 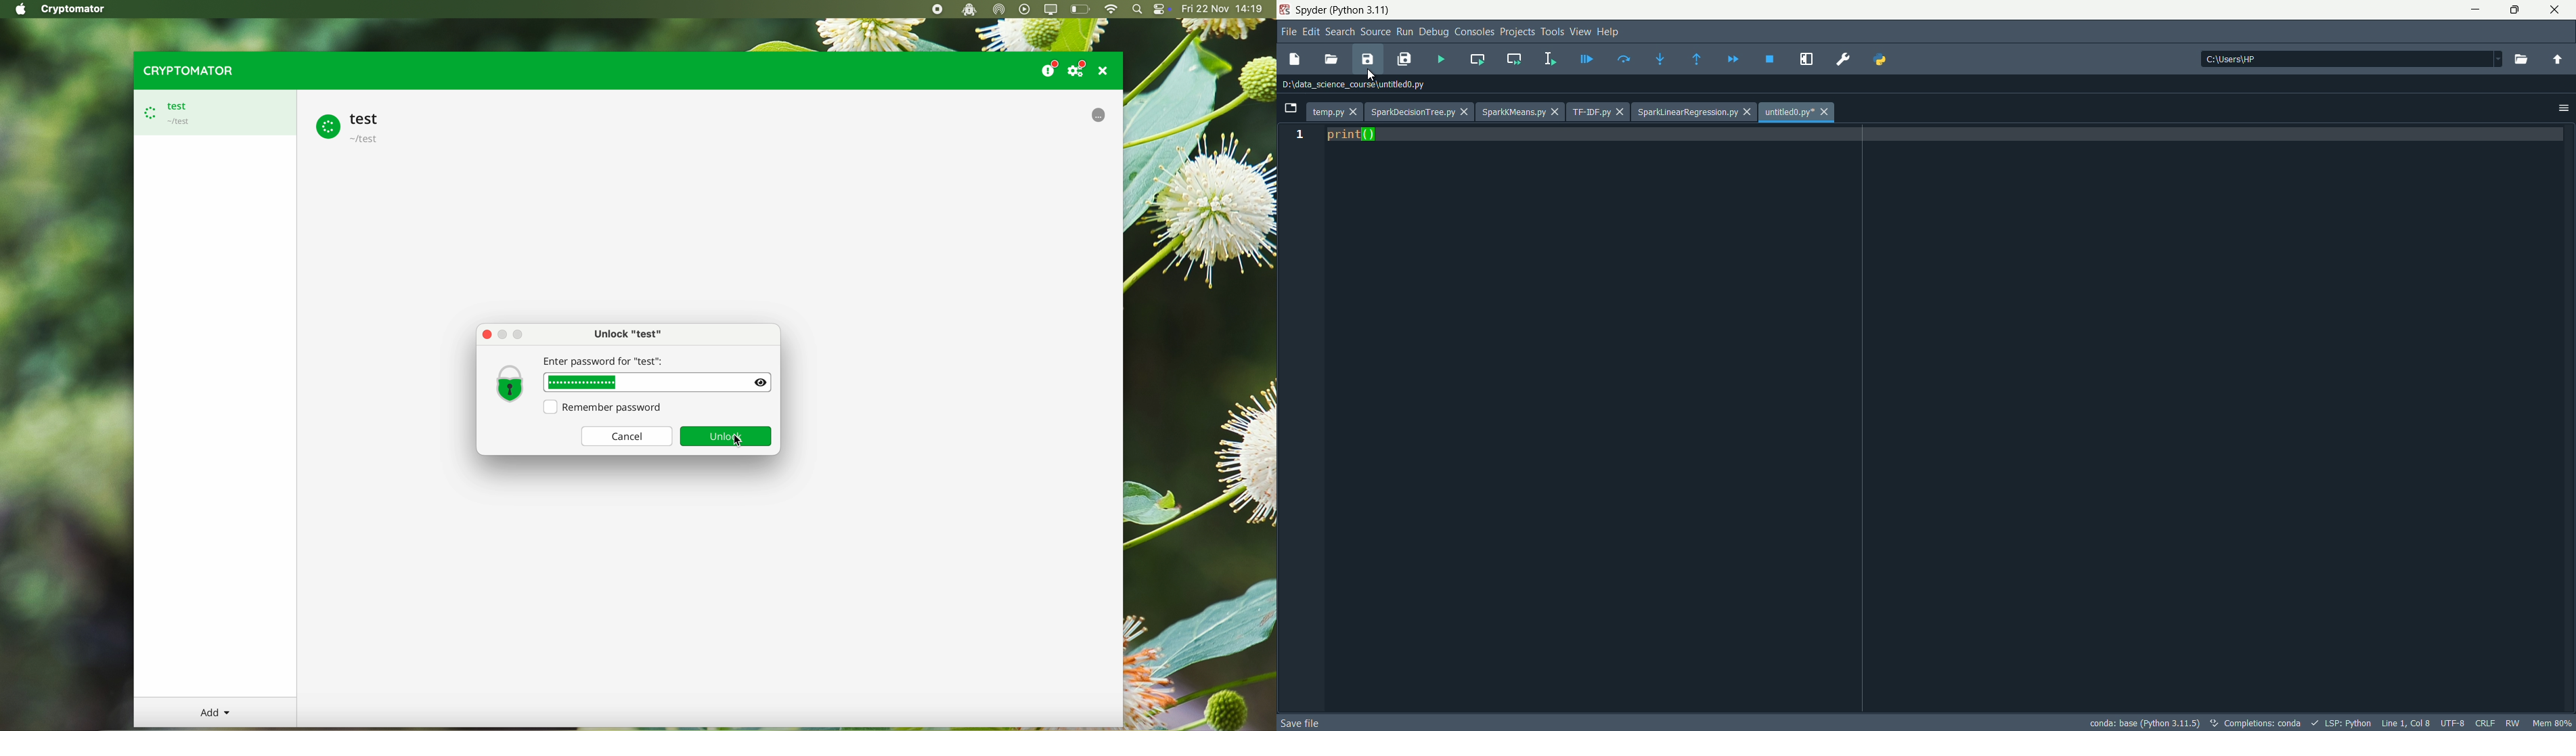 What do you see at coordinates (1294, 59) in the screenshot?
I see `new file` at bounding box center [1294, 59].